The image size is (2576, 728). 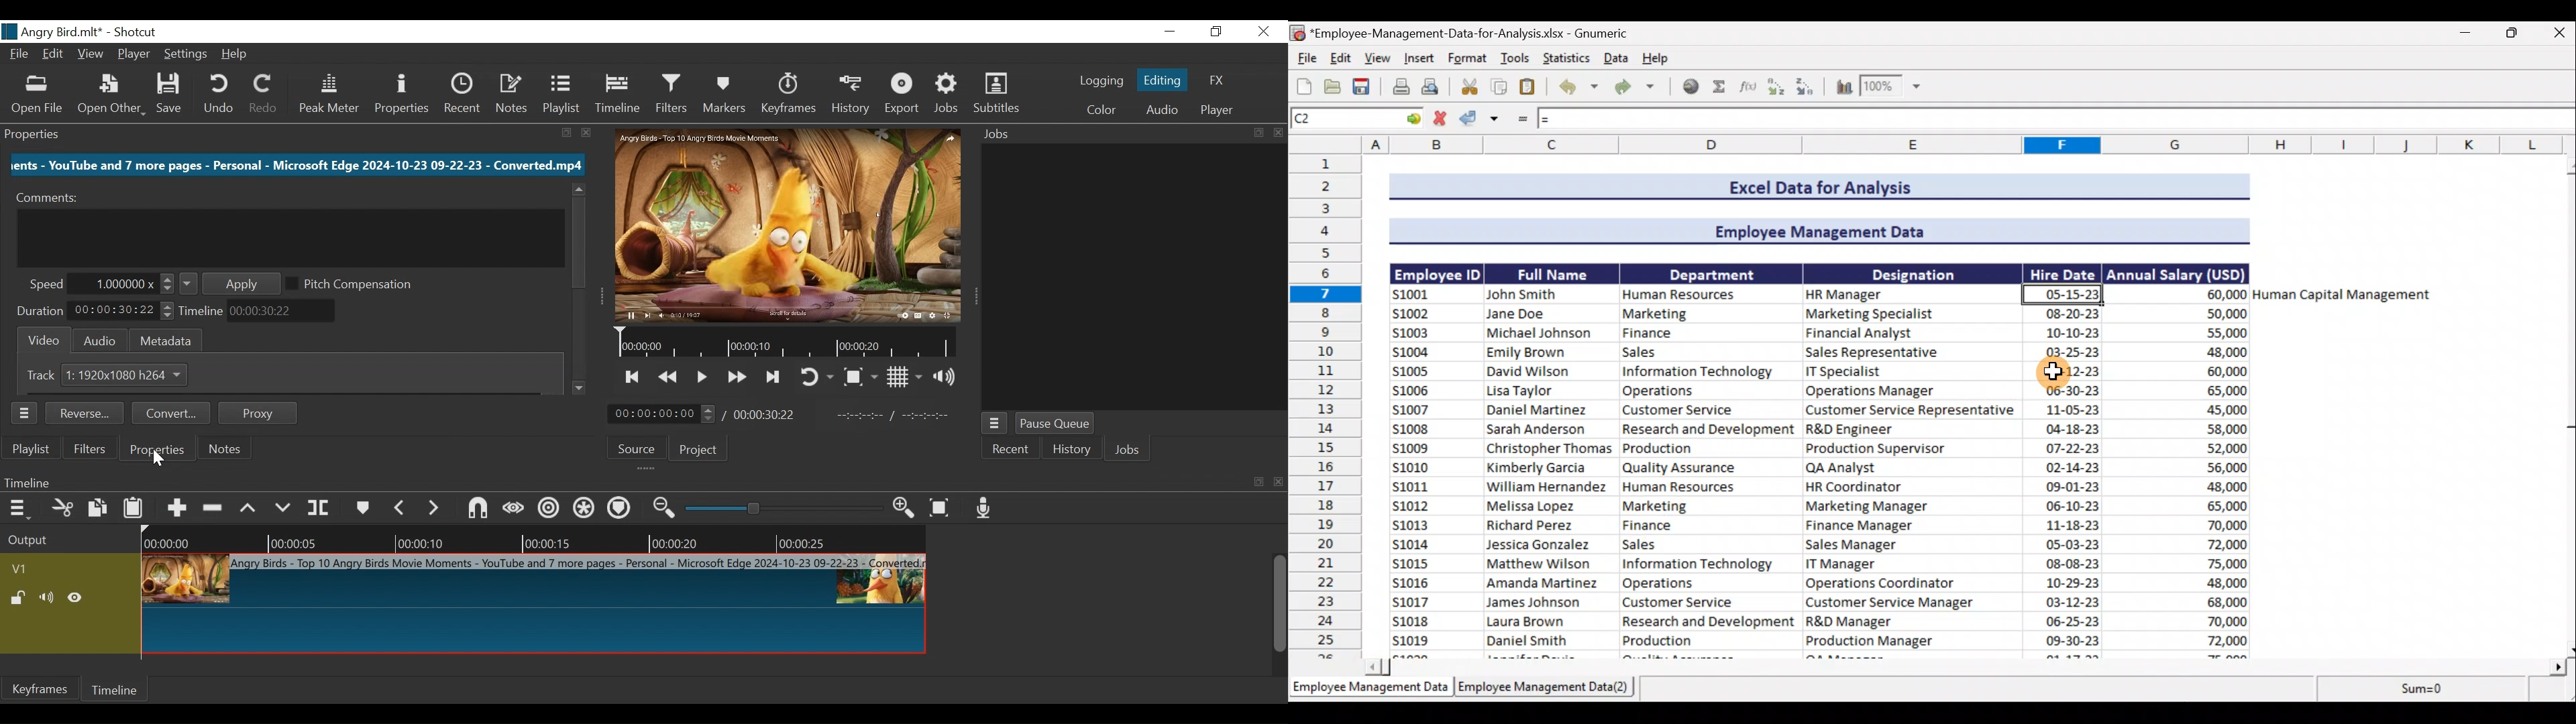 What do you see at coordinates (1640, 90) in the screenshot?
I see `Redo undone action` at bounding box center [1640, 90].